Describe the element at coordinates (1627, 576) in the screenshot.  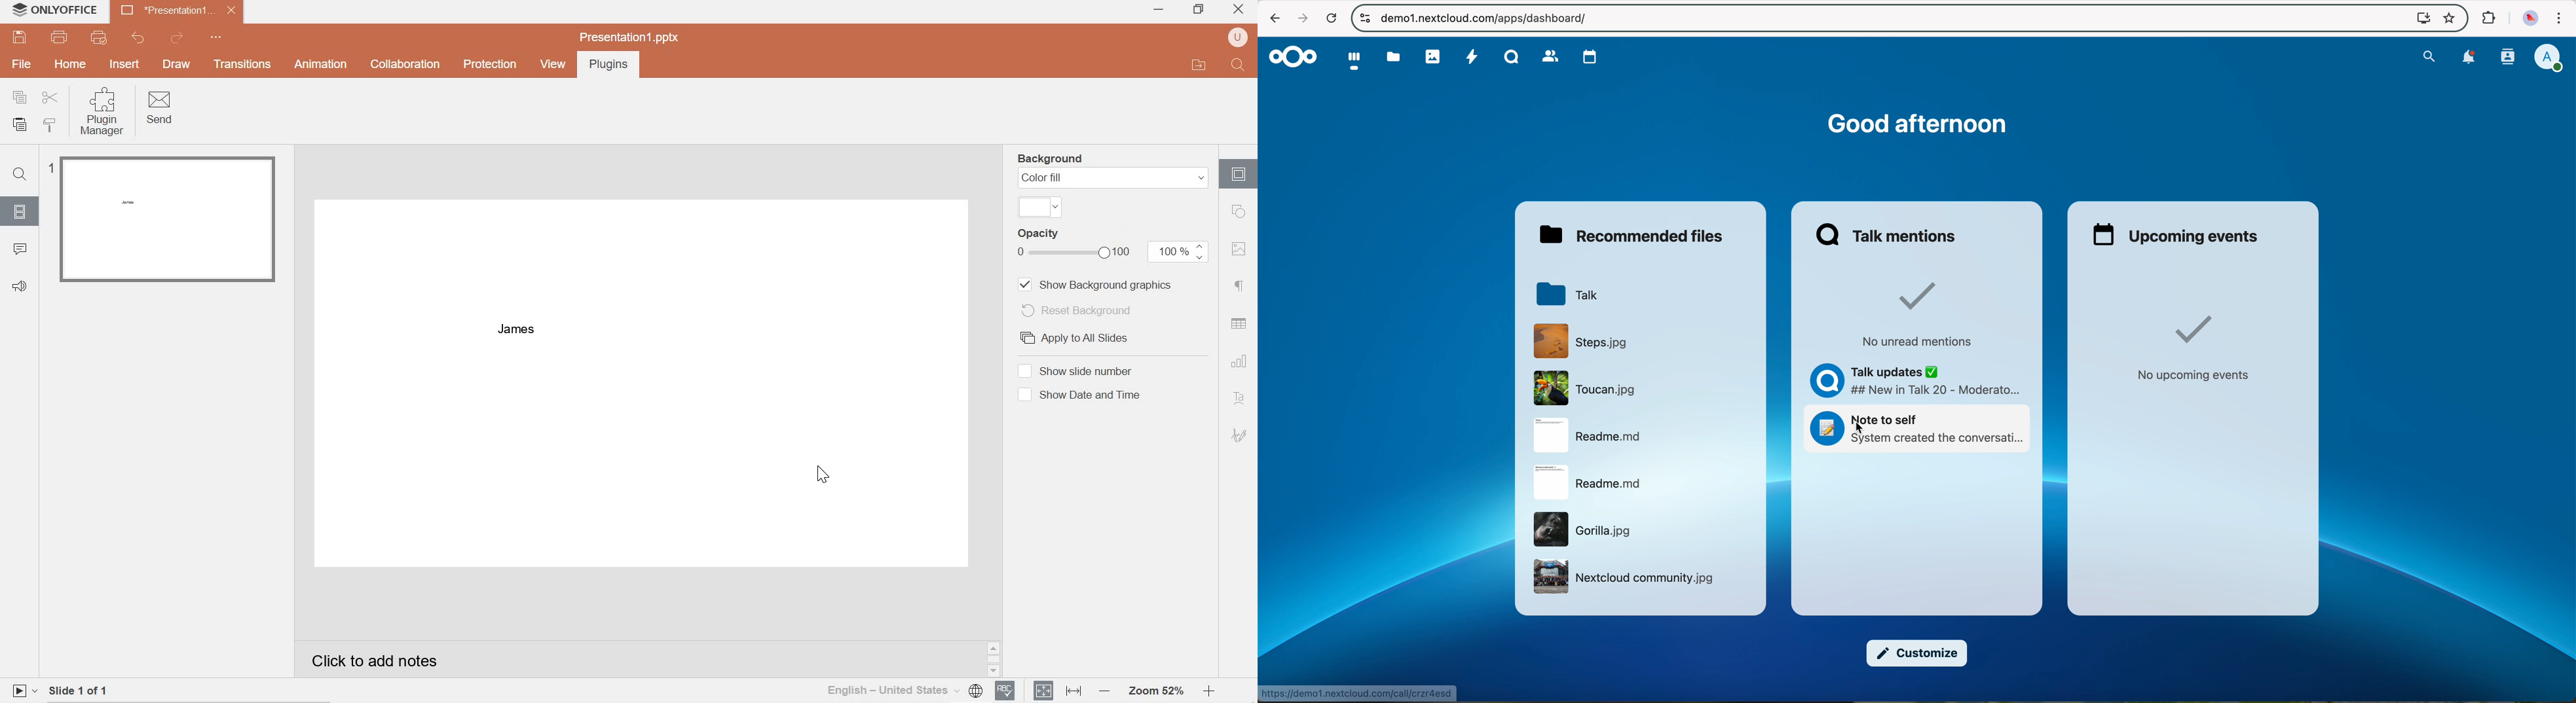
I see `file` at that location.